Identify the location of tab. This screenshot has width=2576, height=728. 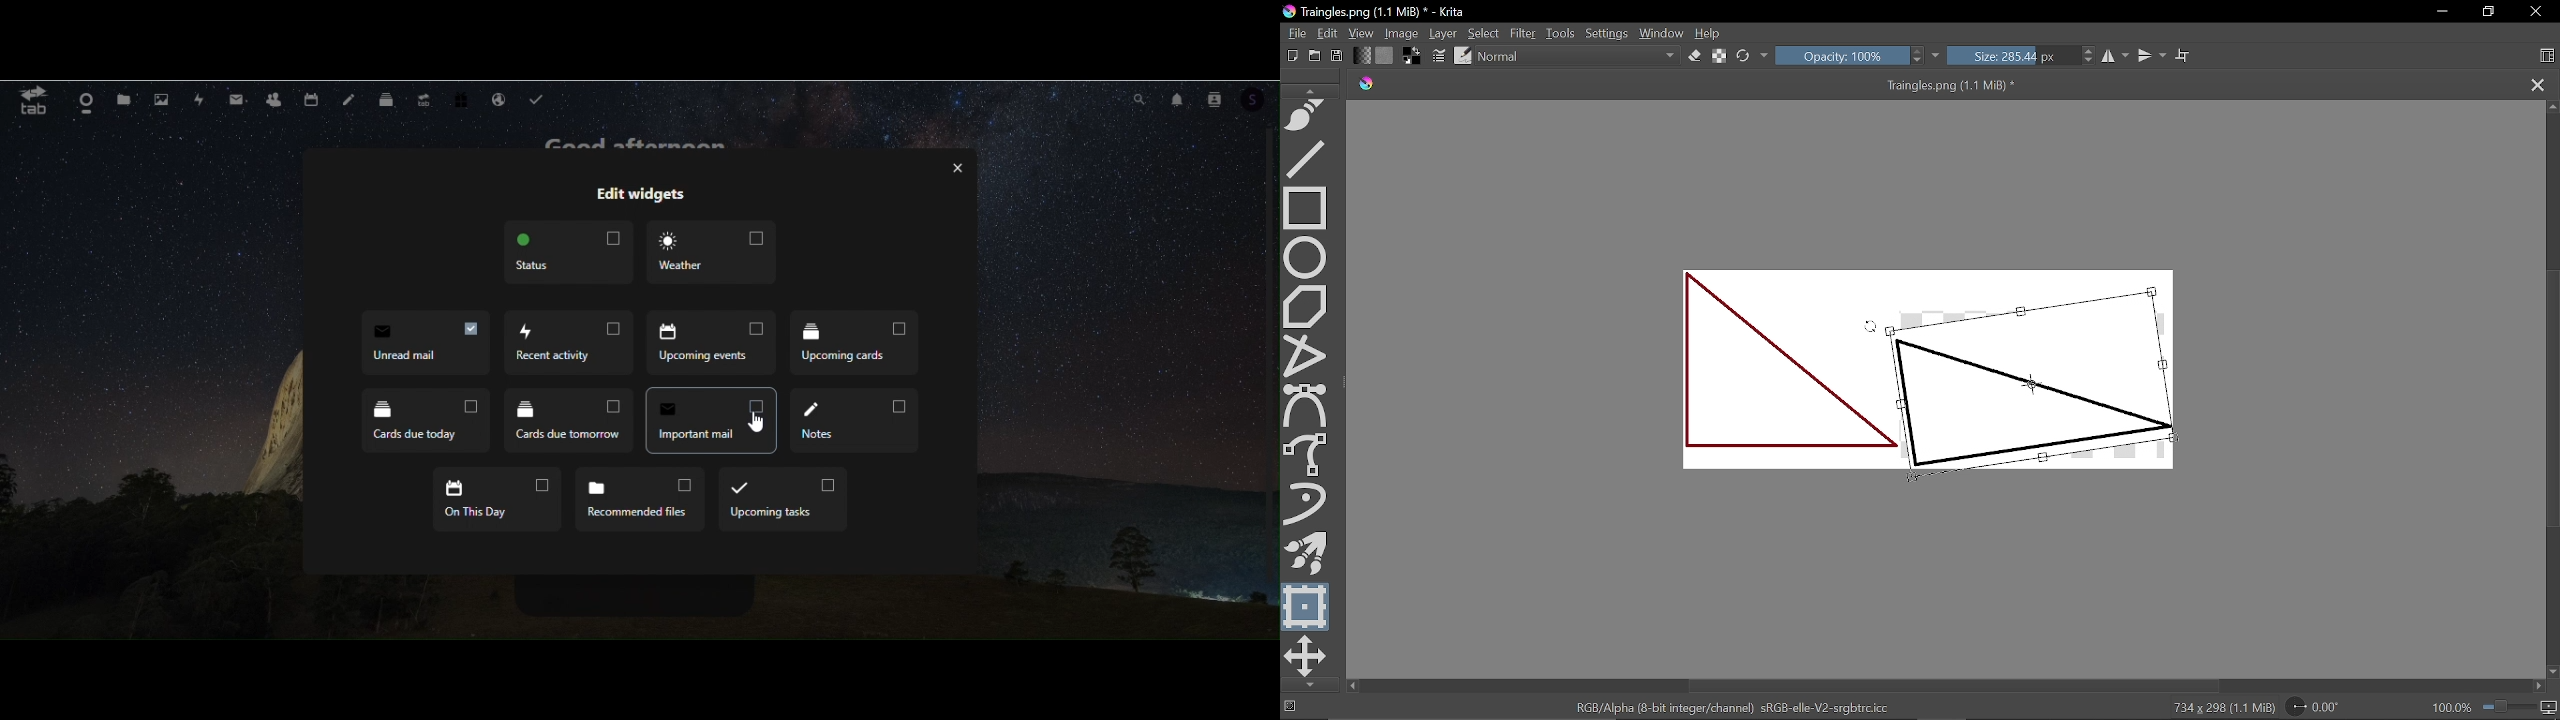
(31, 102).